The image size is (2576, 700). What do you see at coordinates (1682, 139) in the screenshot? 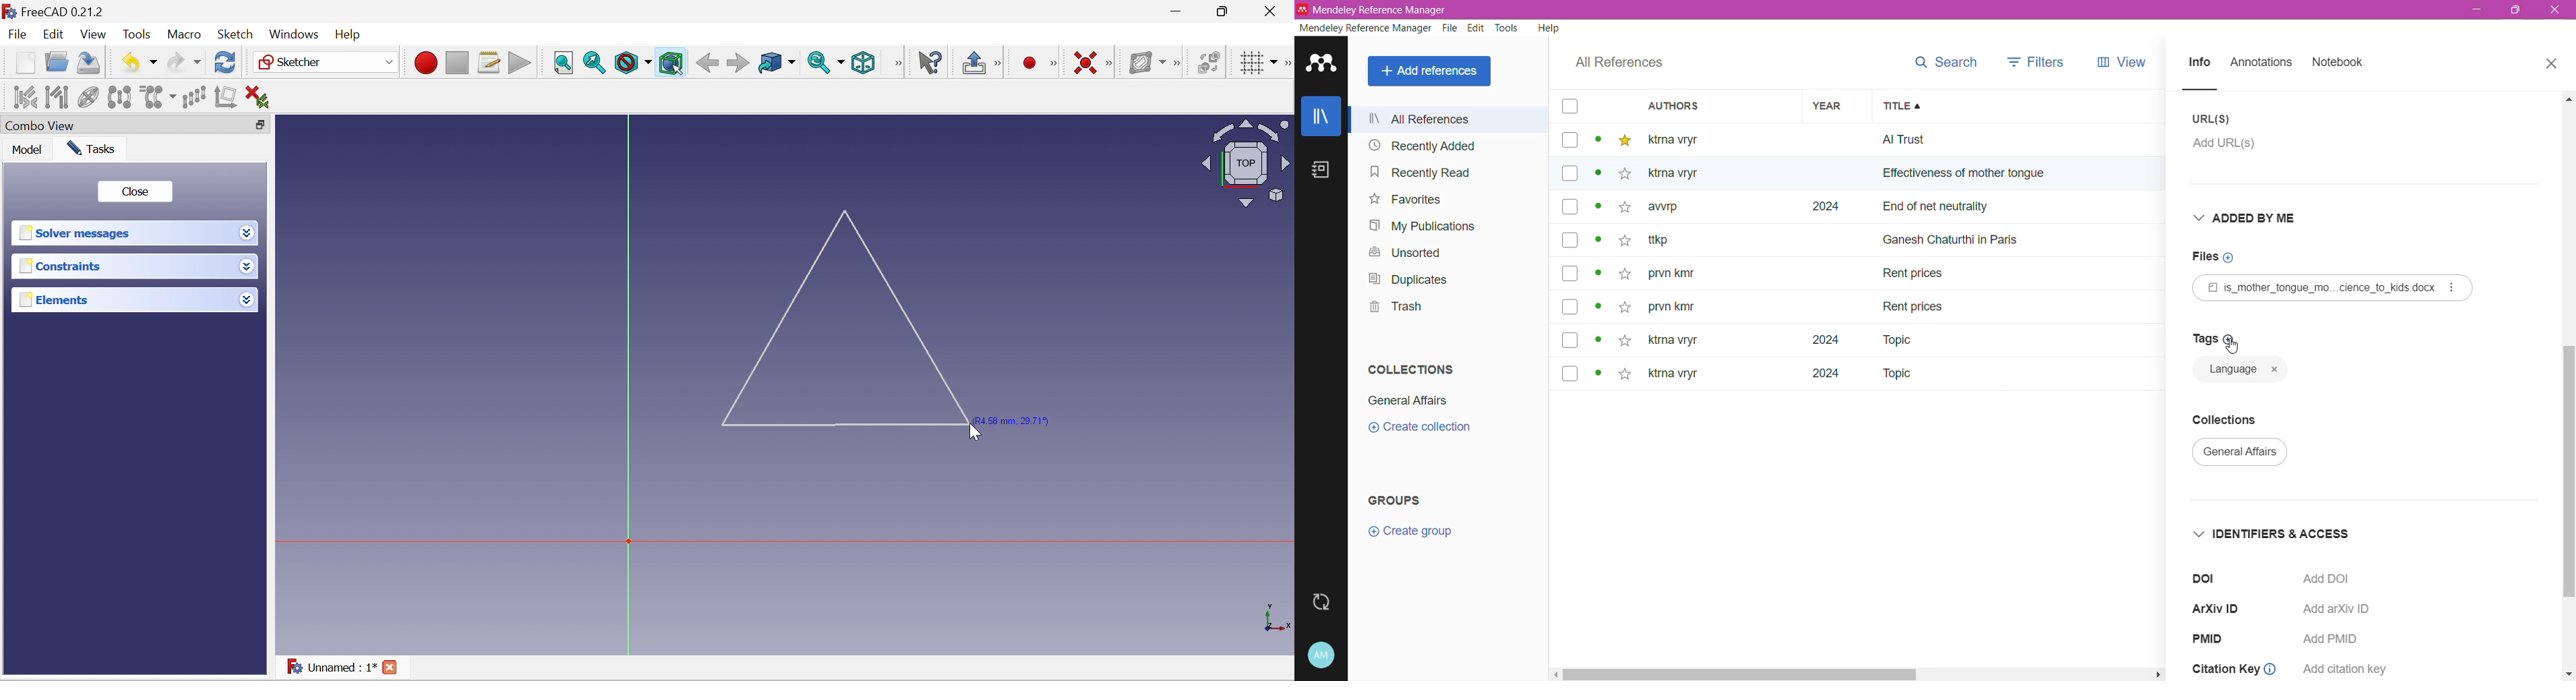
I see `ktma vtyr` at bounding box center [1682, 139].